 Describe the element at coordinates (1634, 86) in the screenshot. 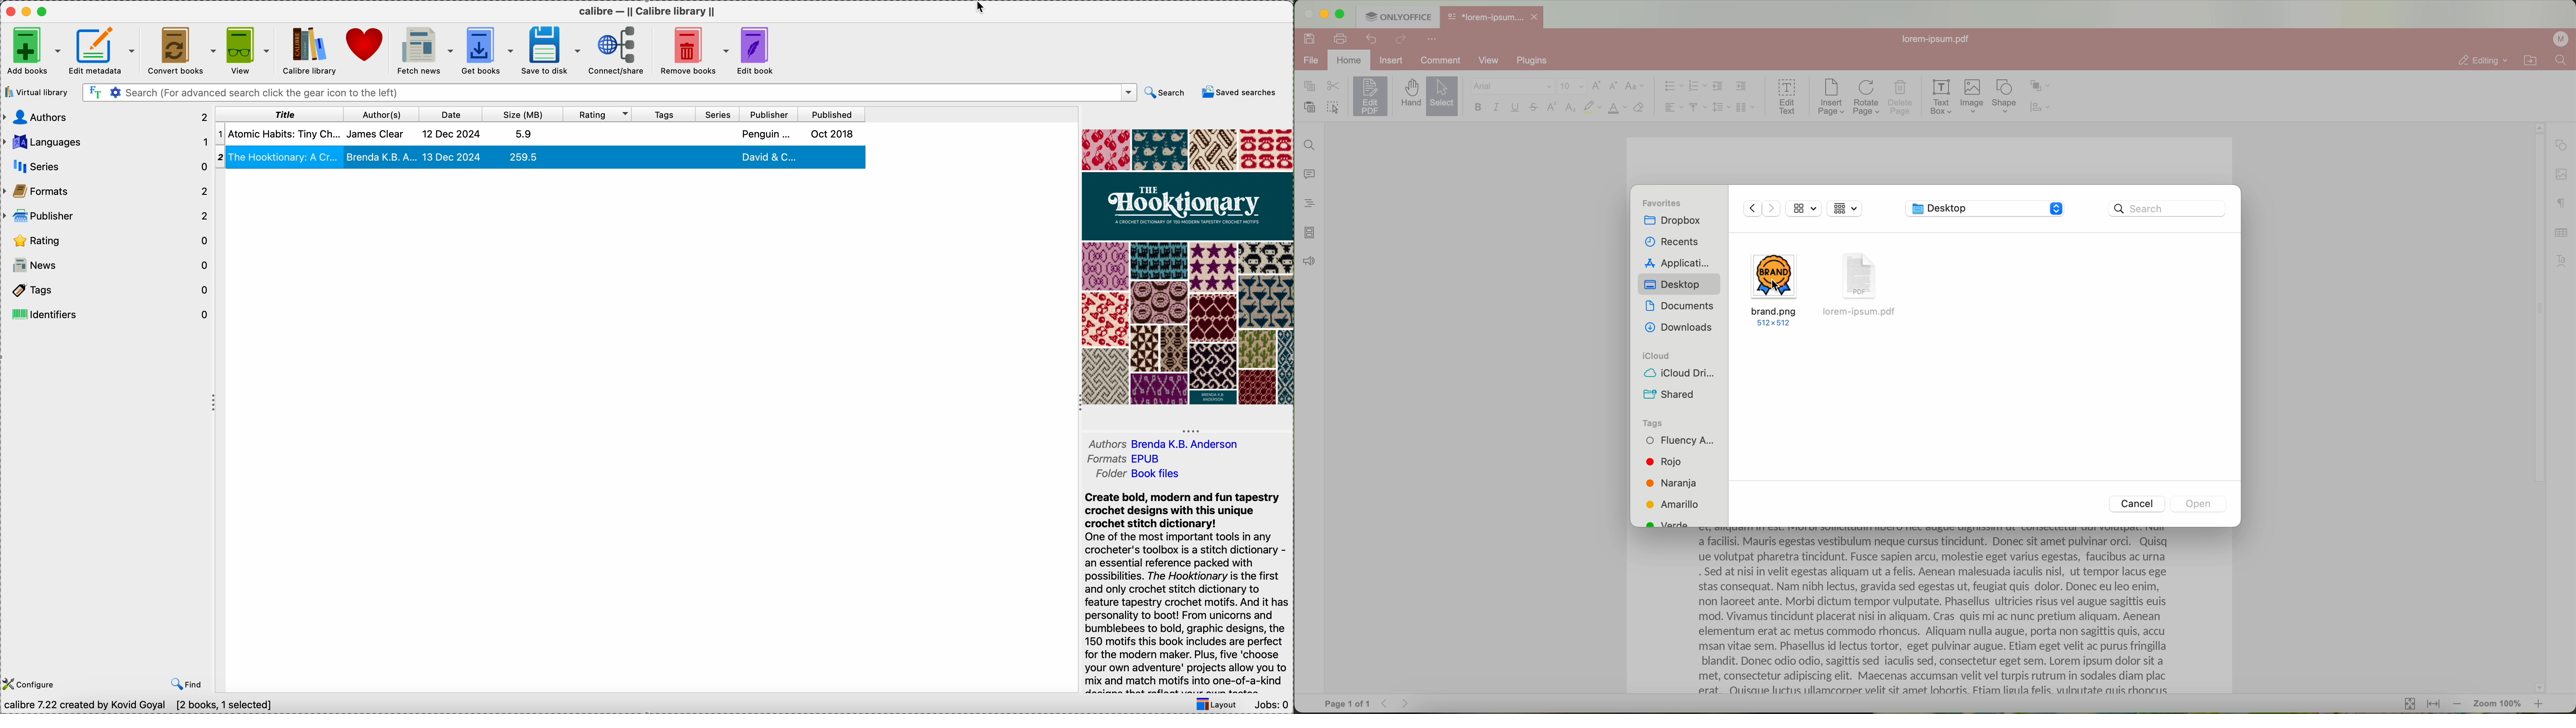

I see `change case` at that location.